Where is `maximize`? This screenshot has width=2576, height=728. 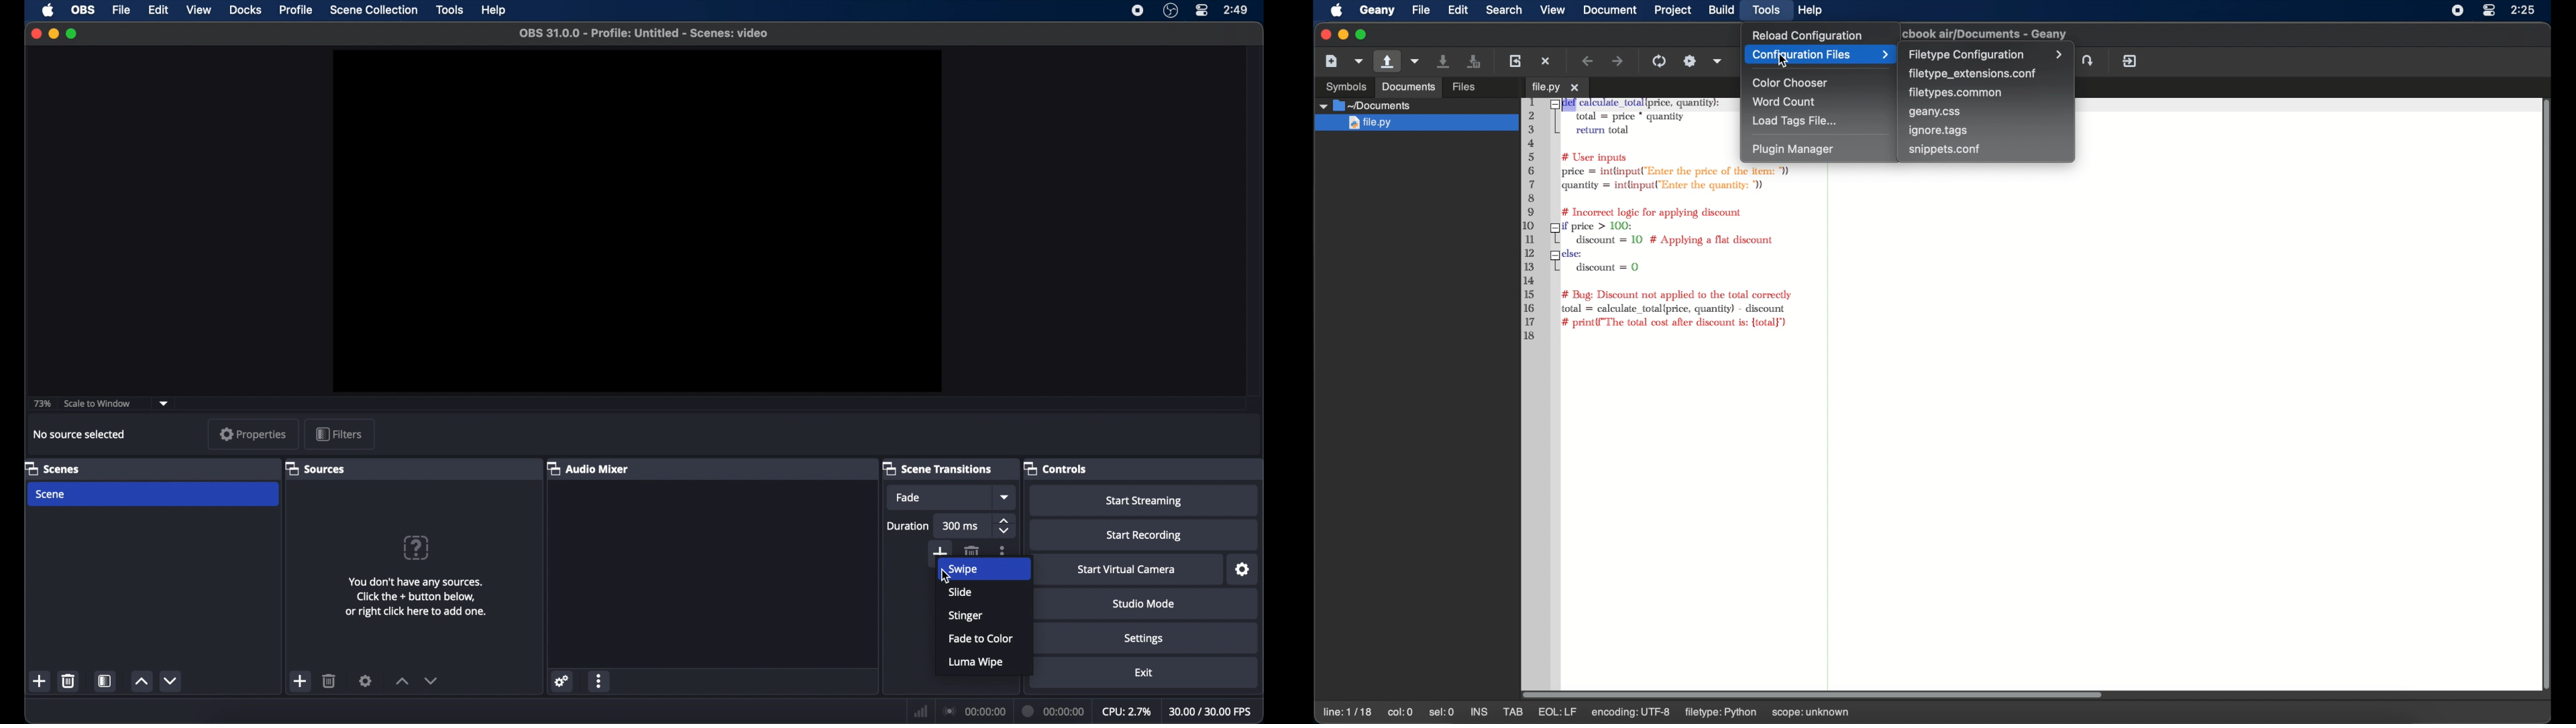 maximize is located at coordinates (72, 34).